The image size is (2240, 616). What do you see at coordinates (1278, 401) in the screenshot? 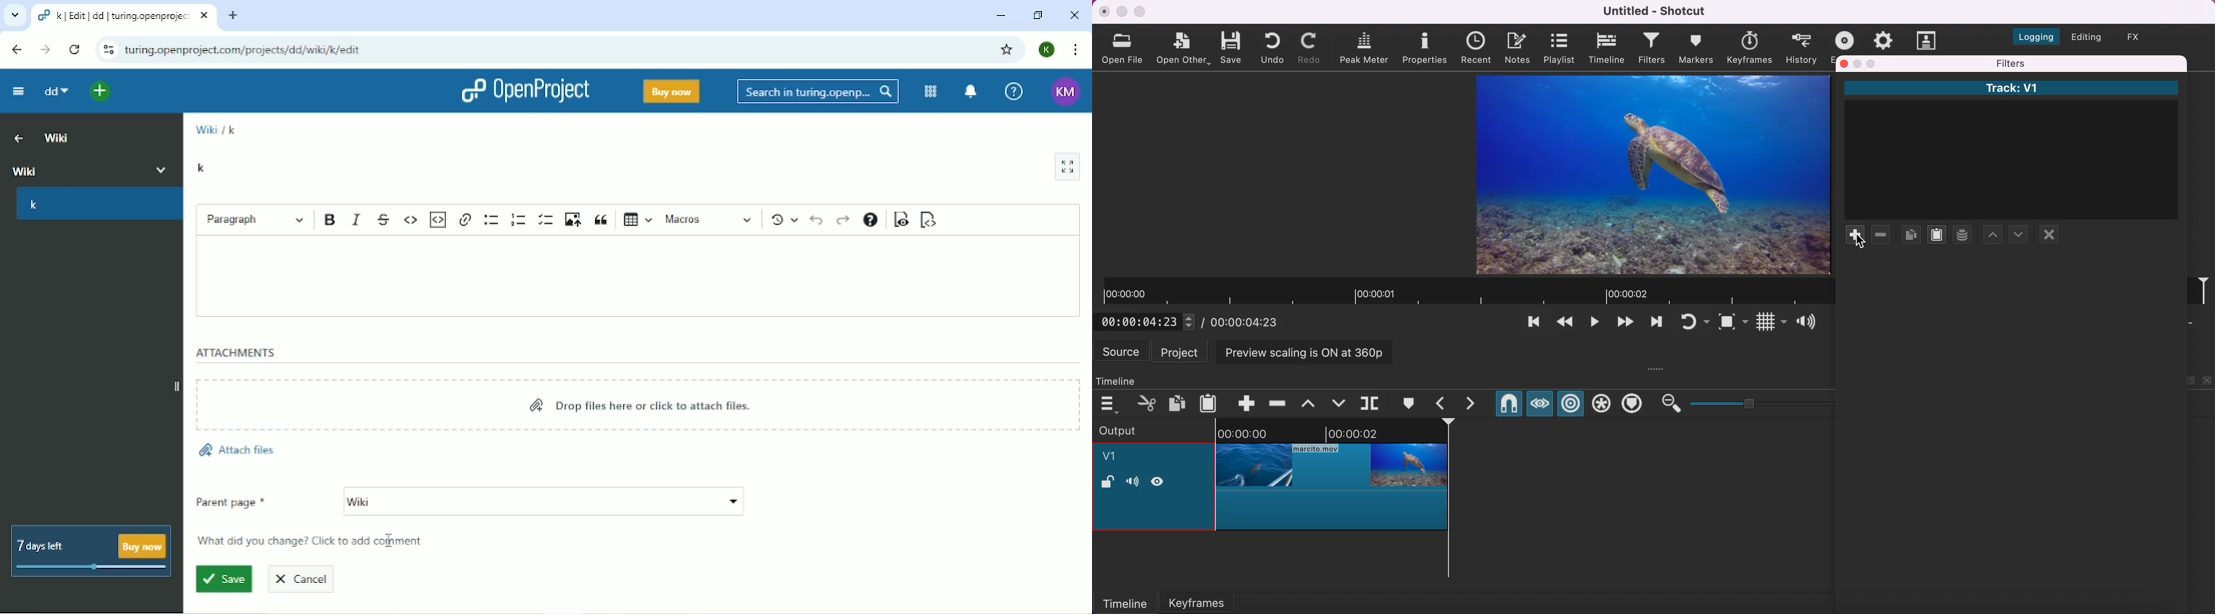
I see `ripple delete` at bounding box center [1278, 401].